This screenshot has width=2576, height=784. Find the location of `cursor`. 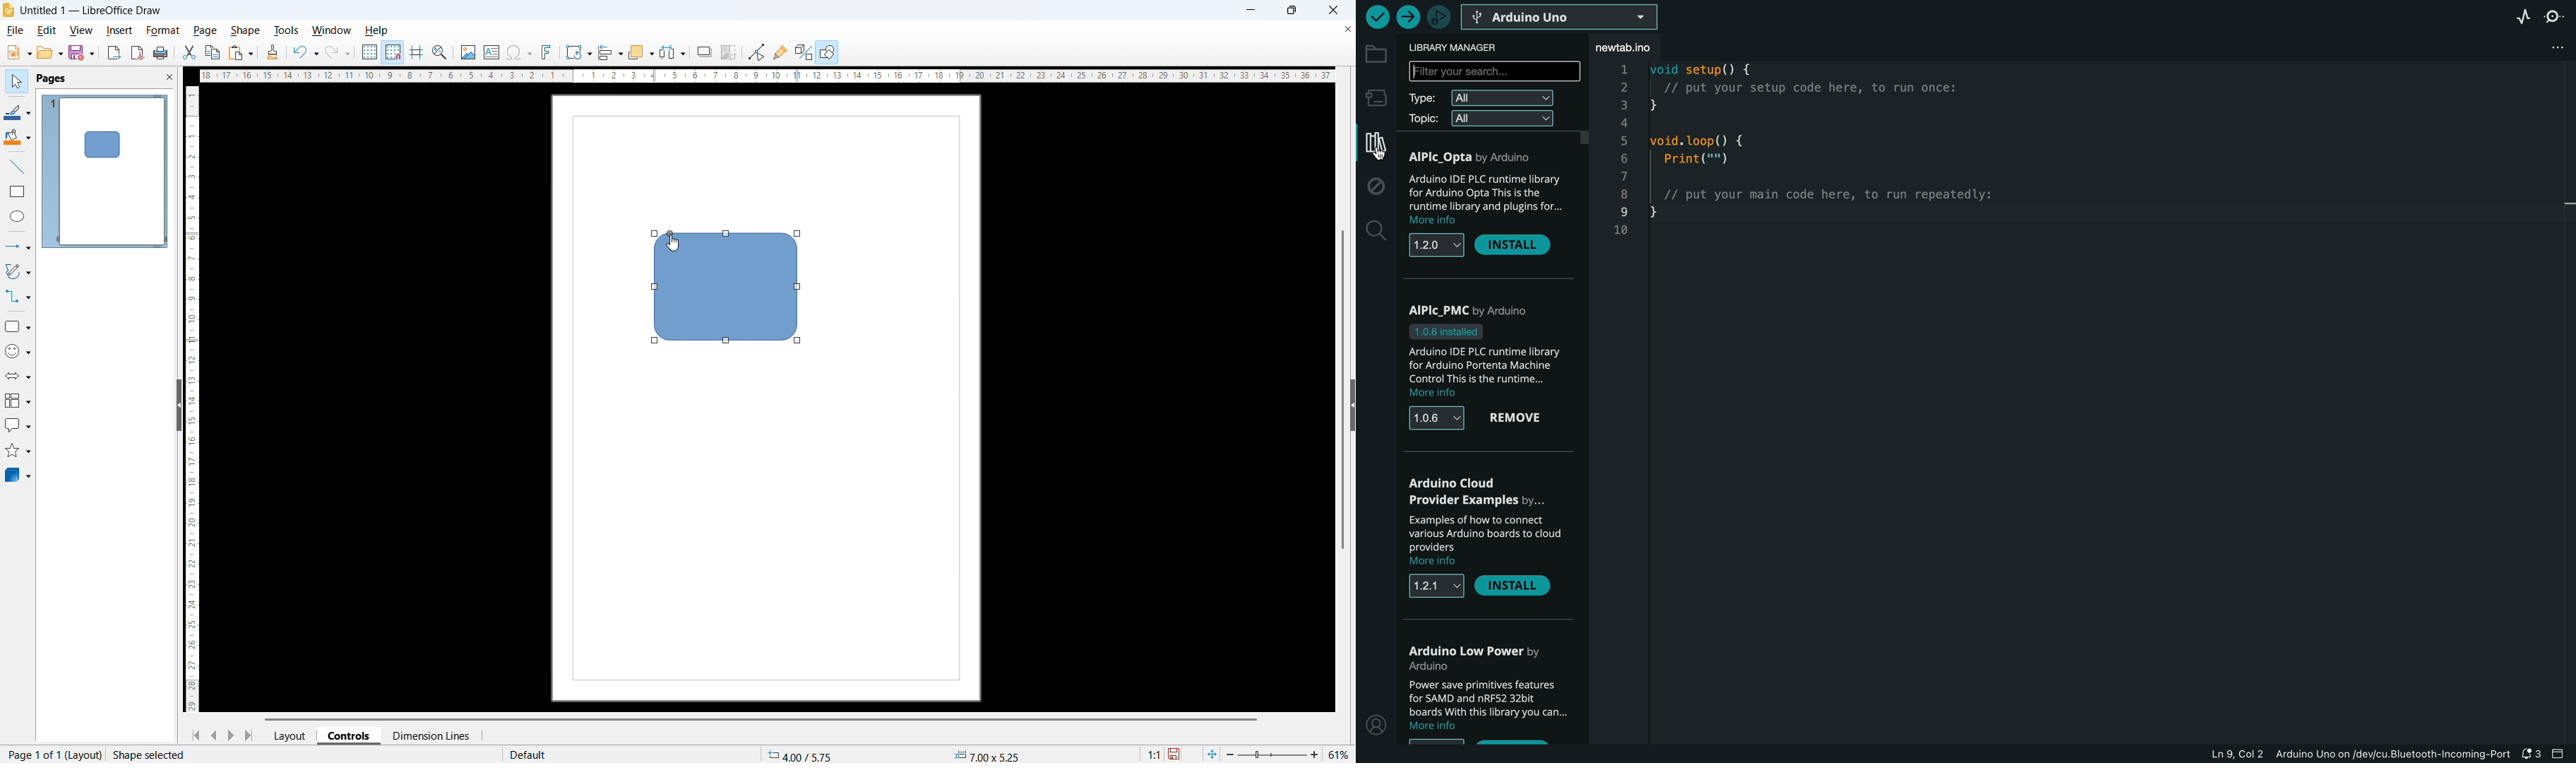

cursor is located at coordinates (1377, 151).